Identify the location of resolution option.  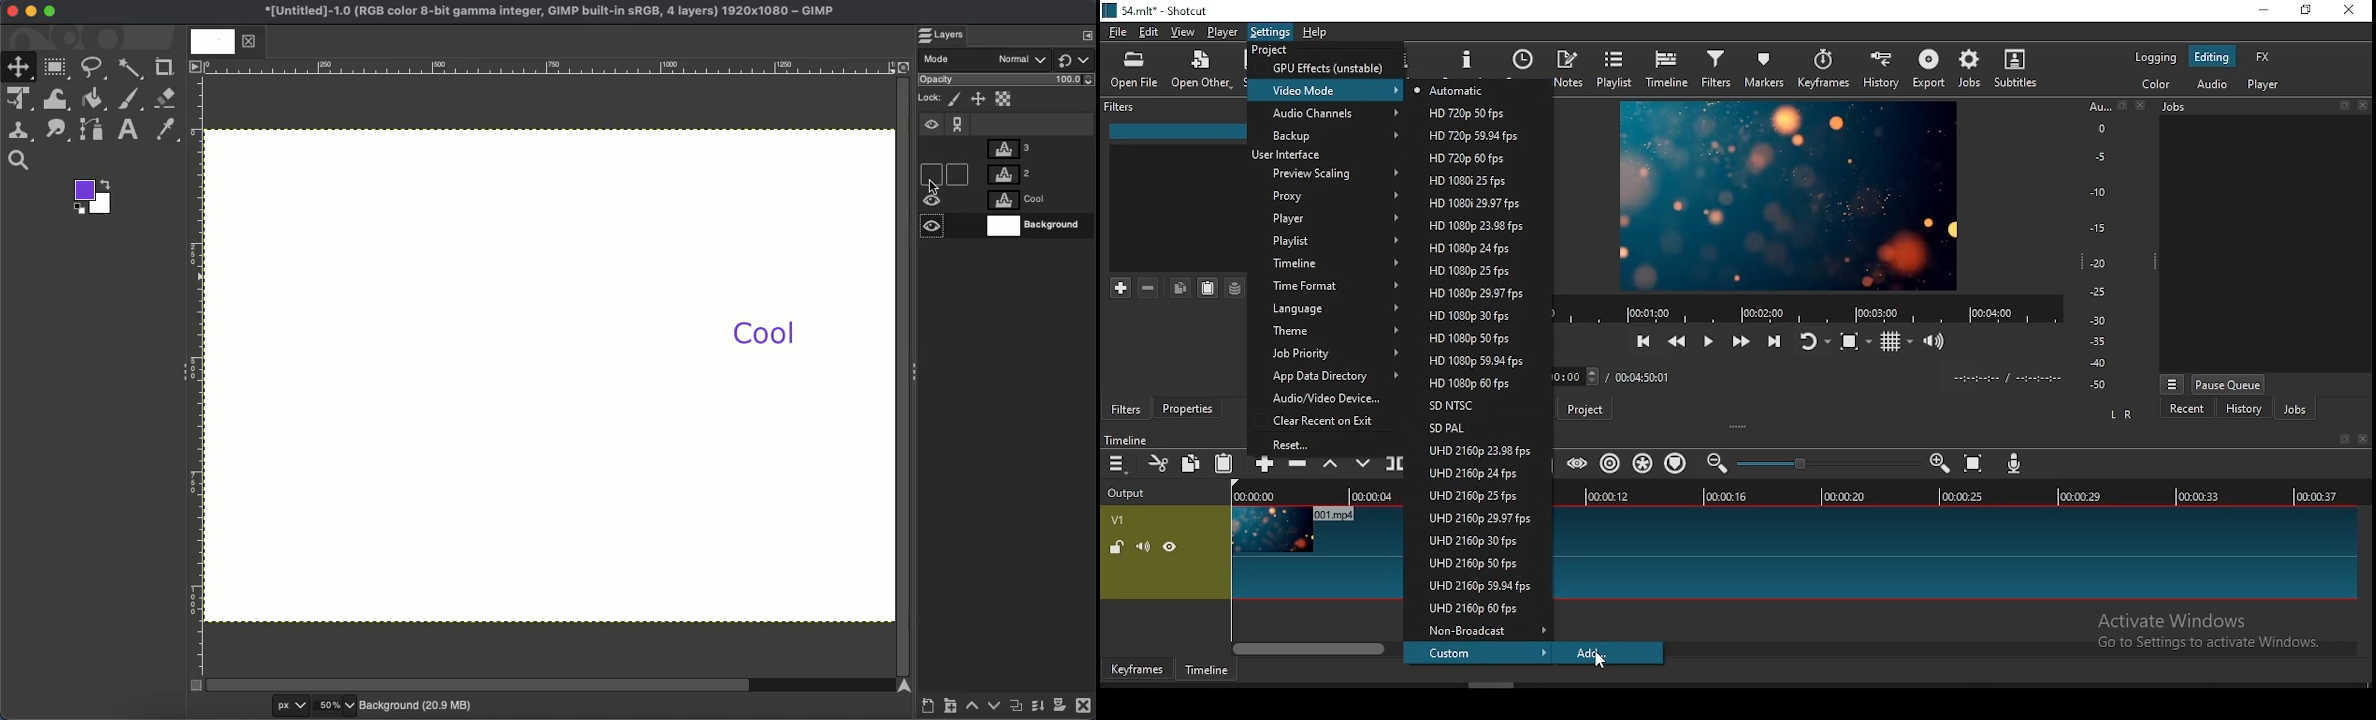
(1479, 630).